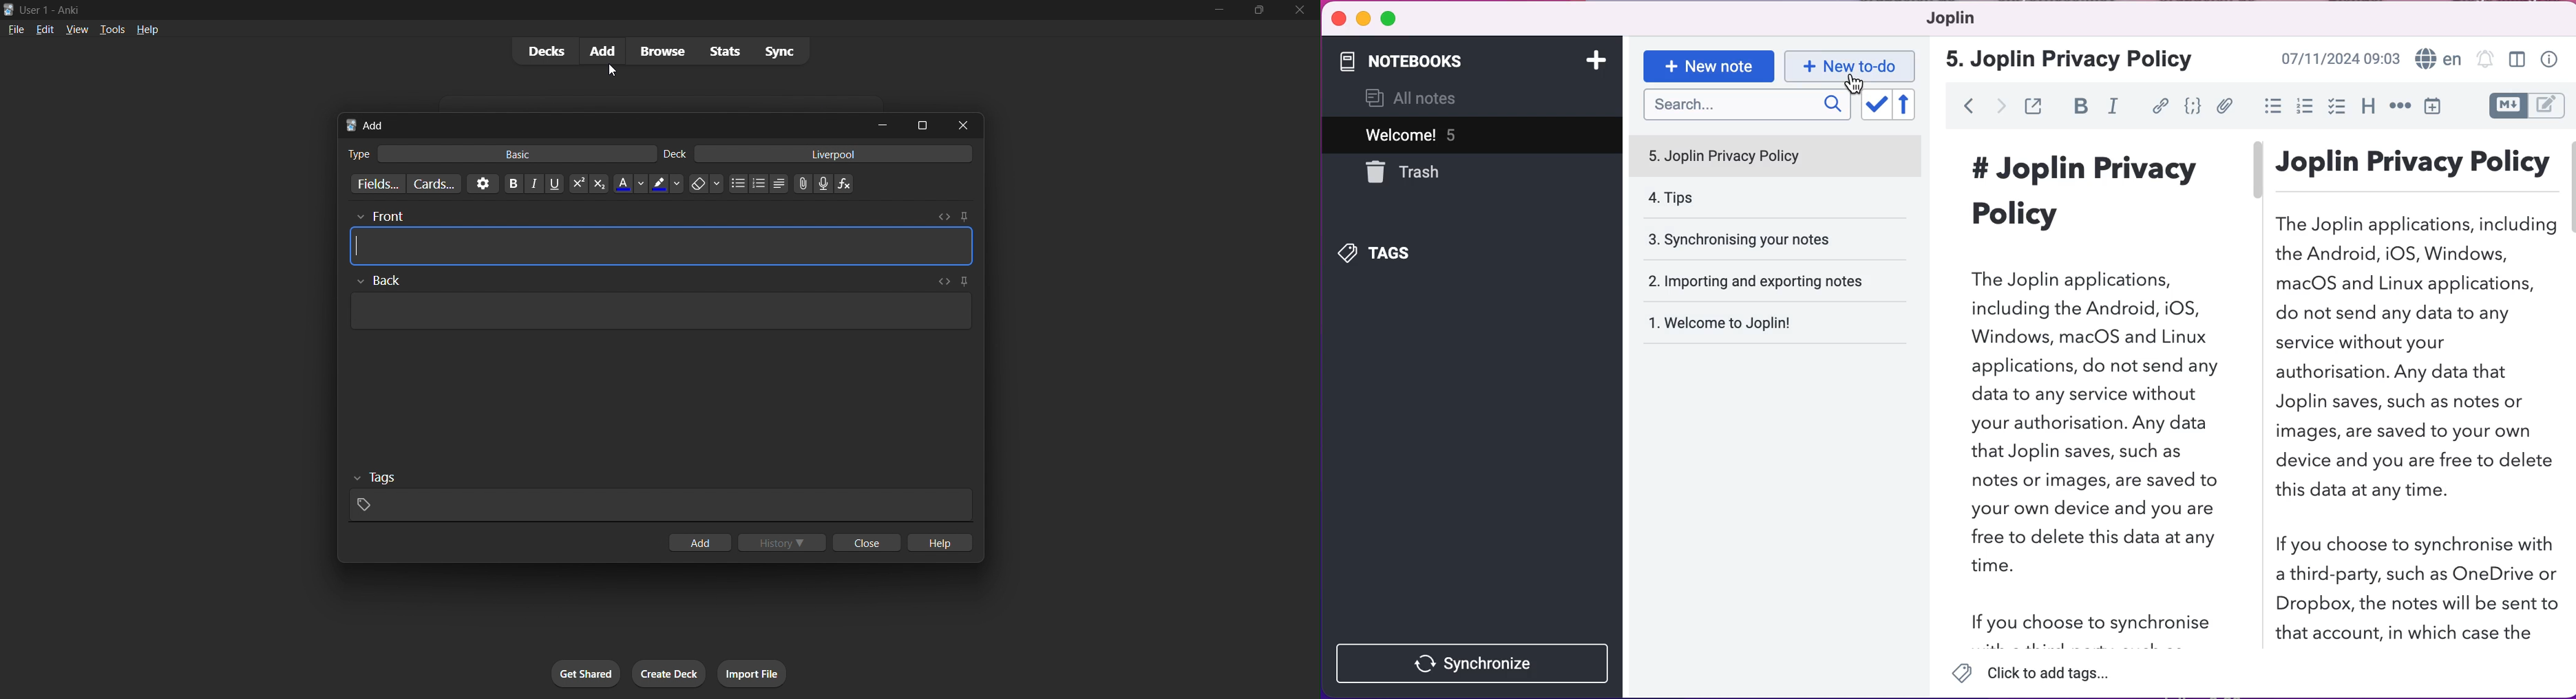 The height and width of the screenshot is (700, 2576). Describe the element at coordinates (1875, 105) in the screenshot. I see `toggle sort order field` at that location.